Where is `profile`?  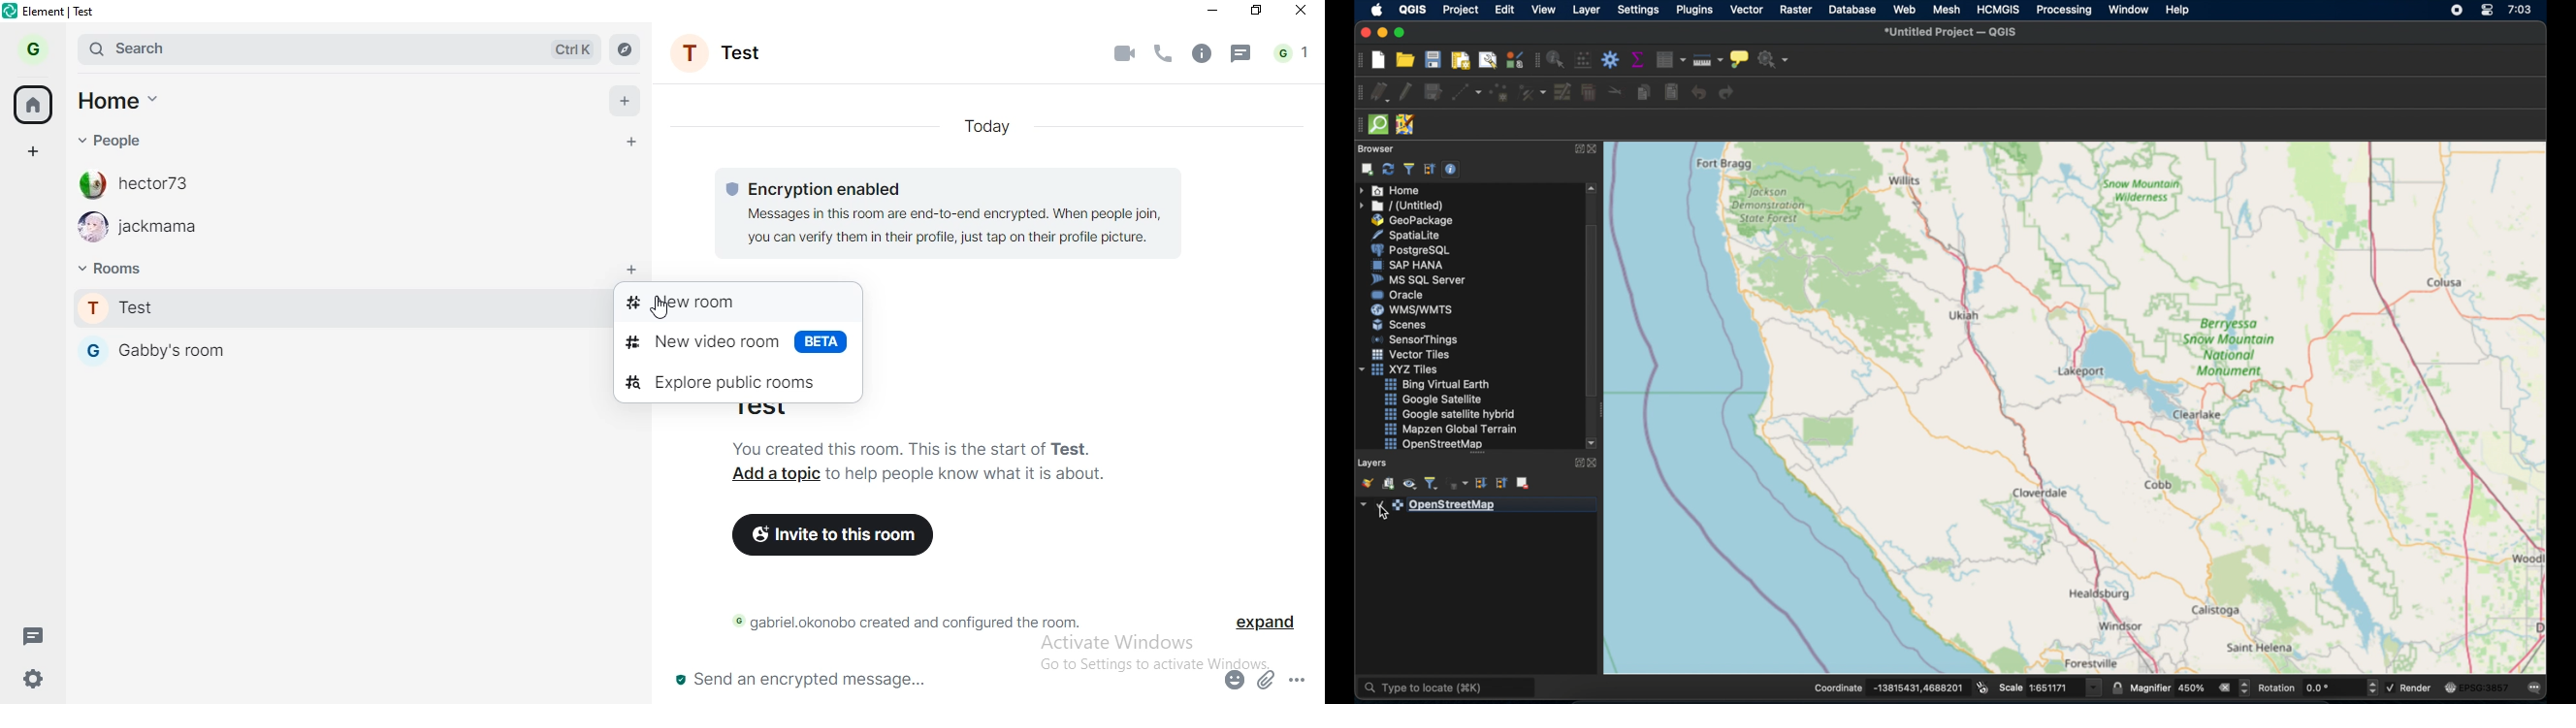 profile is located at coordinates (33, 48).